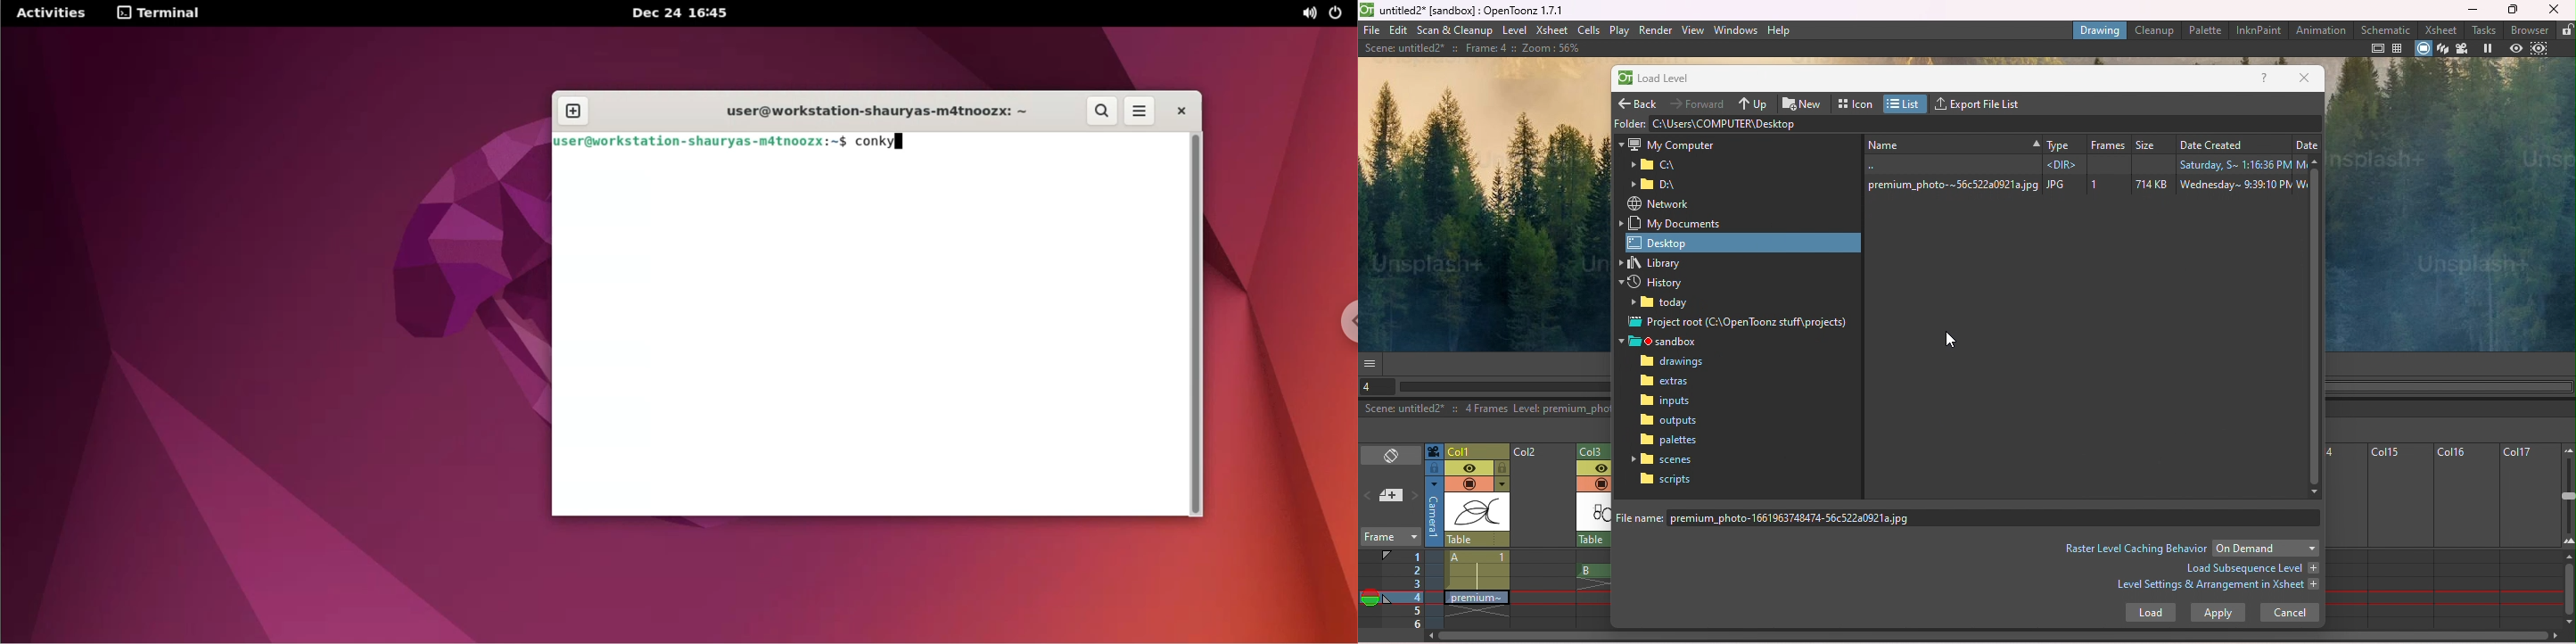 The height and width of the screenshot is (644, 2576). What do you see at coordinates (2554, 9) in the screenshot?
I see `Close` at bounding box center [2554, 9].